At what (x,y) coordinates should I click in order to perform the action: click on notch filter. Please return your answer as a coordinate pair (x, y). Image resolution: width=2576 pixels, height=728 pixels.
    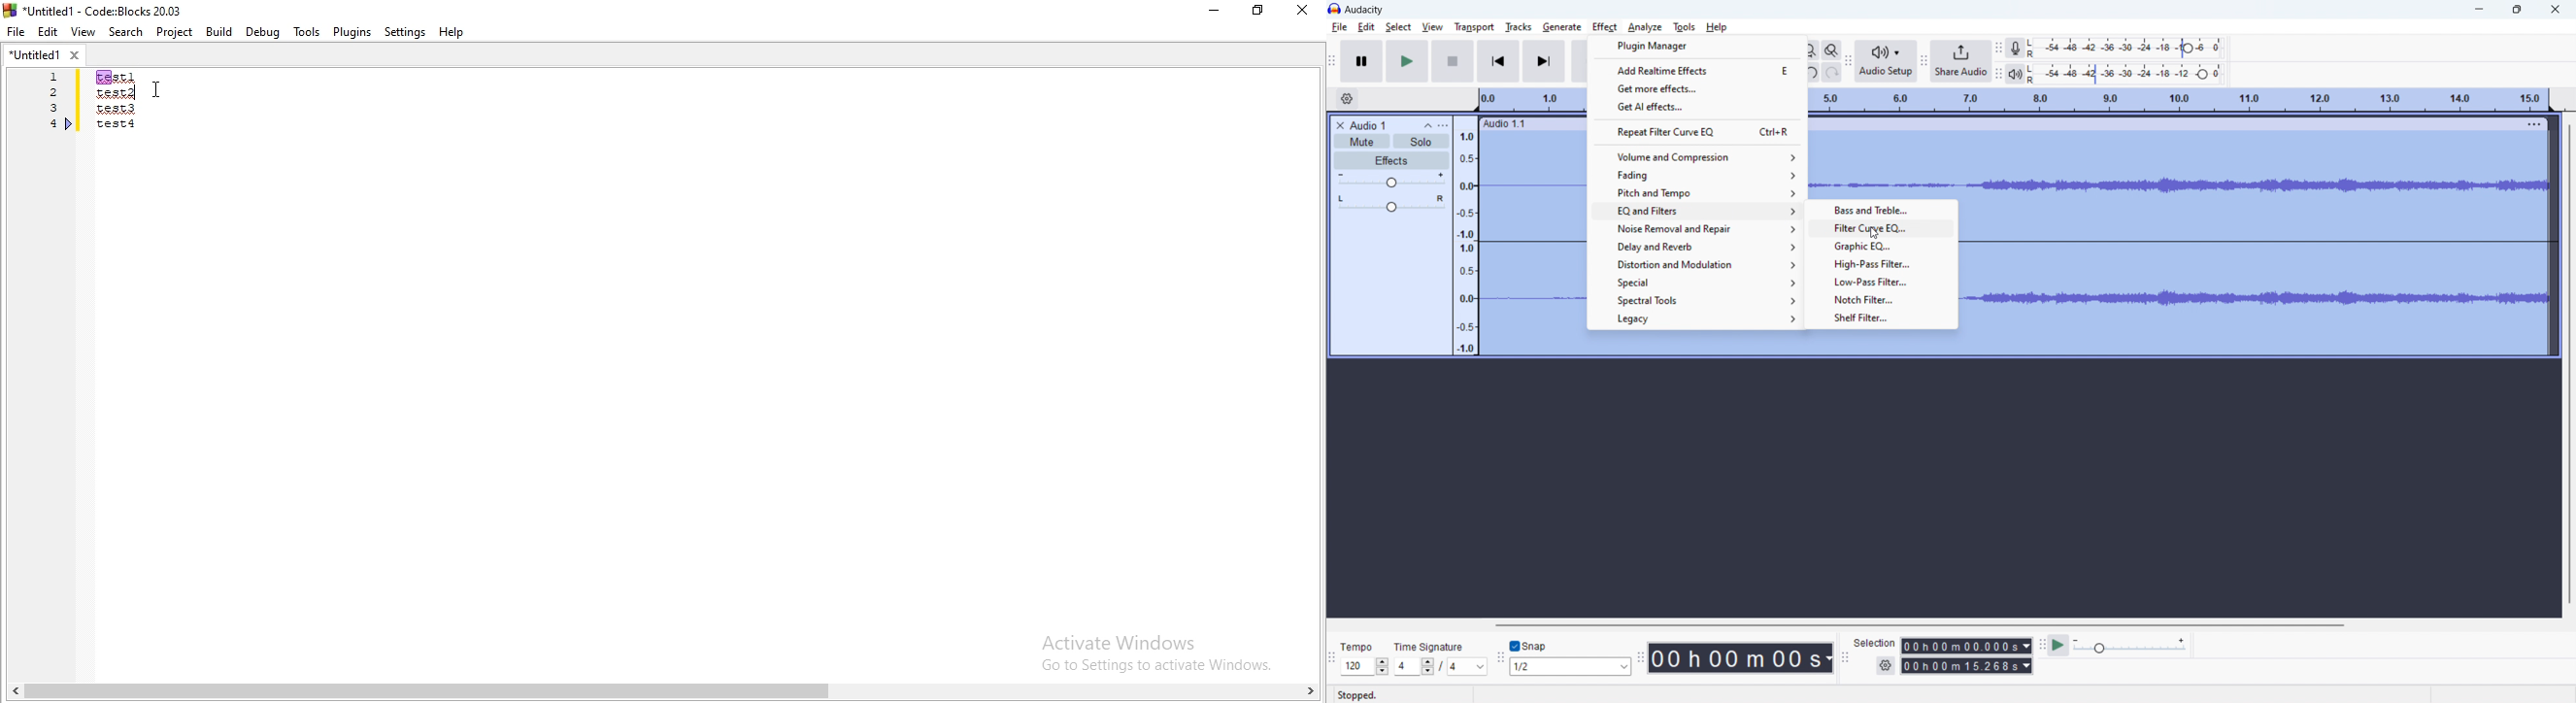
    Looking at the image, I should click on (1882, 299).